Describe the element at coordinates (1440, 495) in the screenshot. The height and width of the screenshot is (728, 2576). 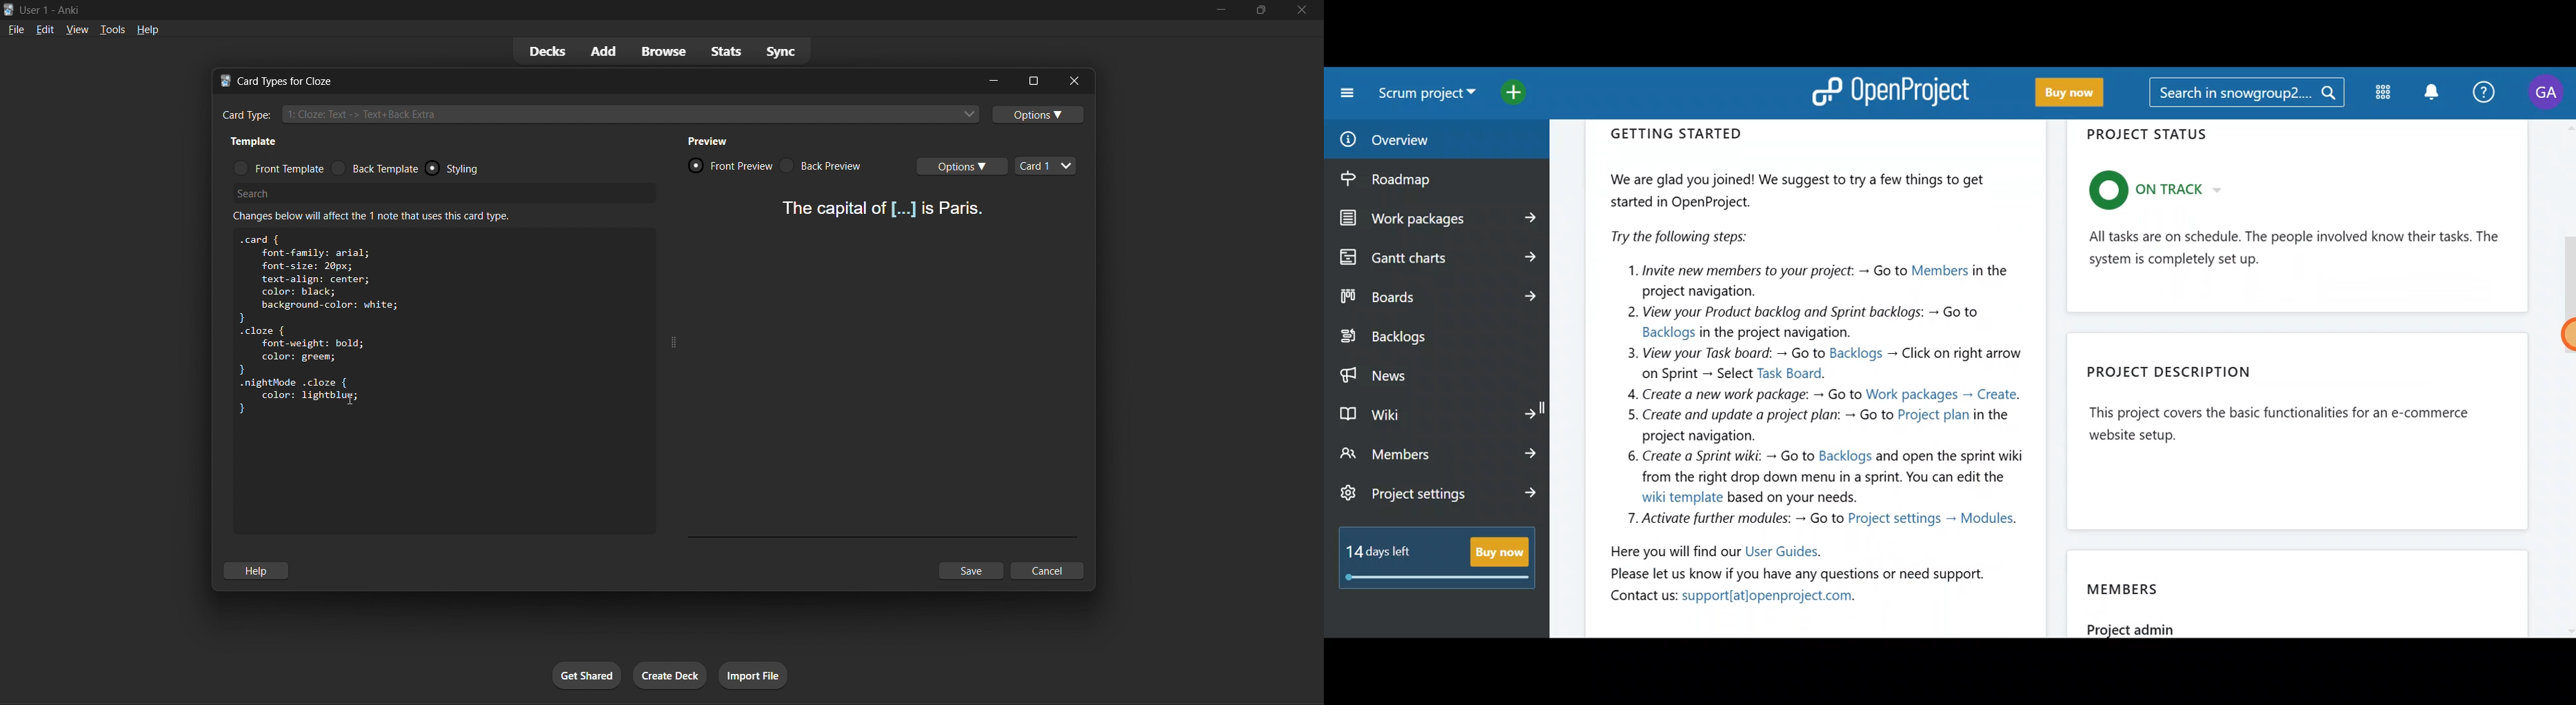
I see `Project settings` at that location.